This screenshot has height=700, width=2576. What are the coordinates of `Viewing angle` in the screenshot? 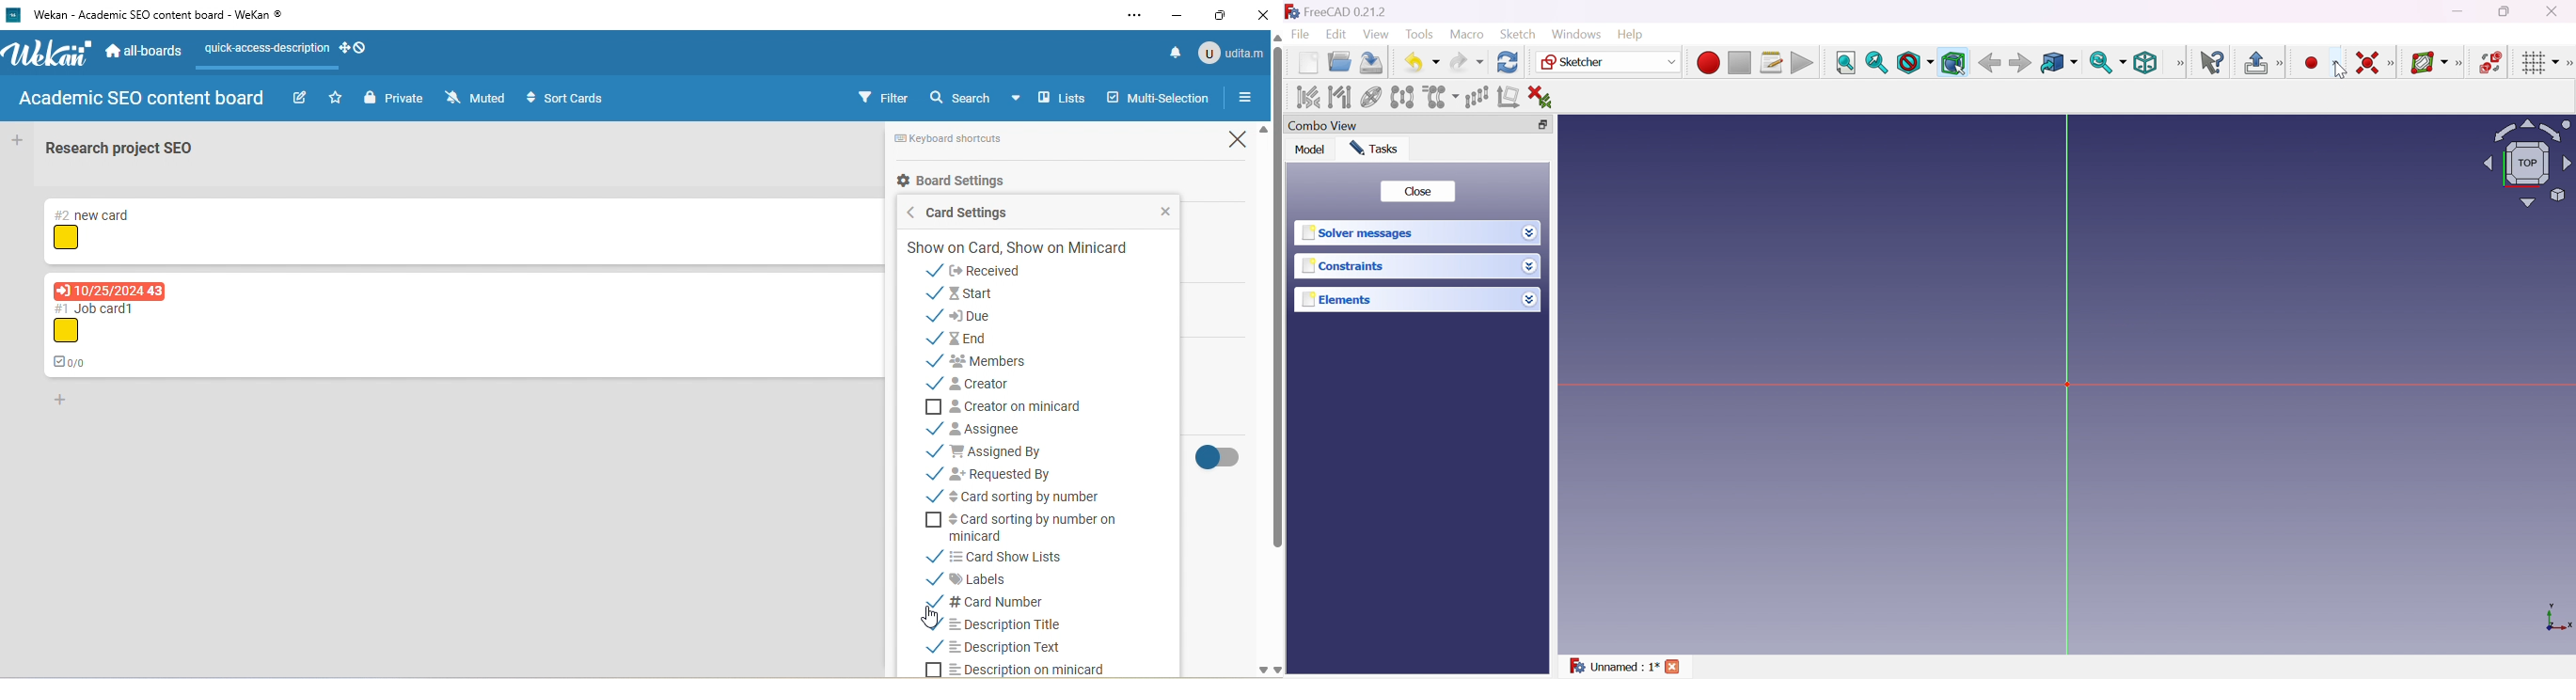 It's located at (2528, 162).